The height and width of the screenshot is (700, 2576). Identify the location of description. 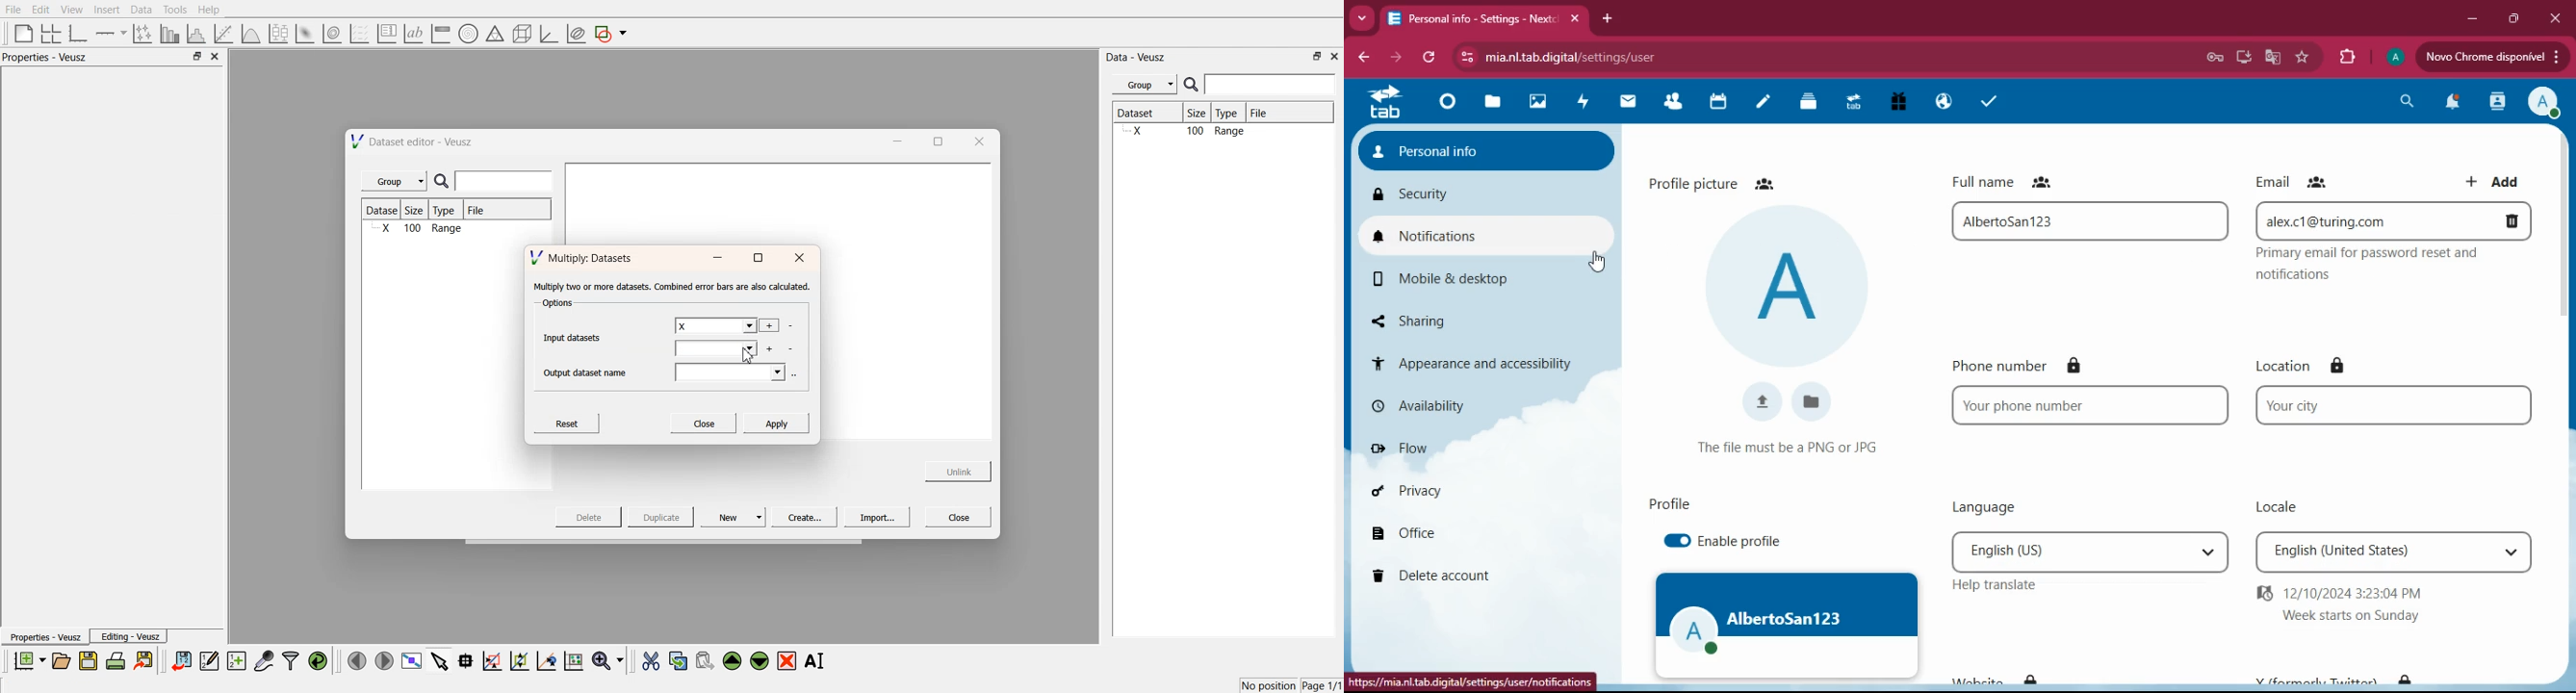
(2387, 268).